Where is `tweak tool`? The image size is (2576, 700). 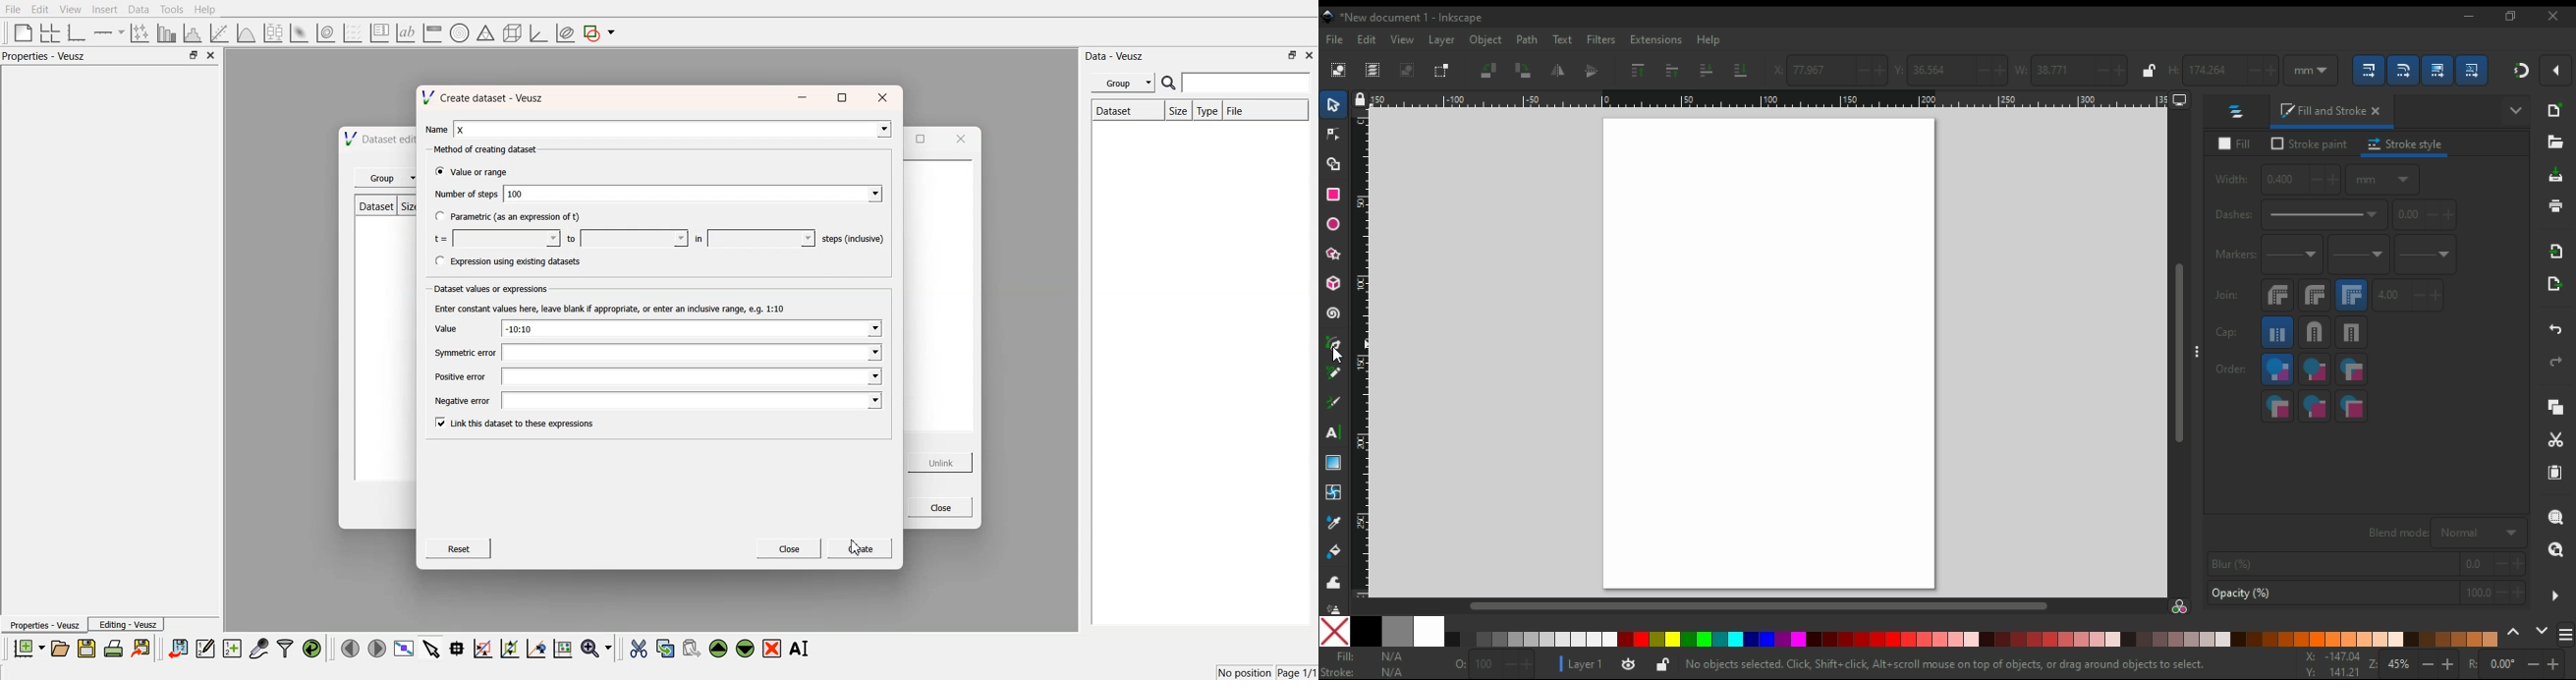 tweak tool is located at coordinates (1332, 582).